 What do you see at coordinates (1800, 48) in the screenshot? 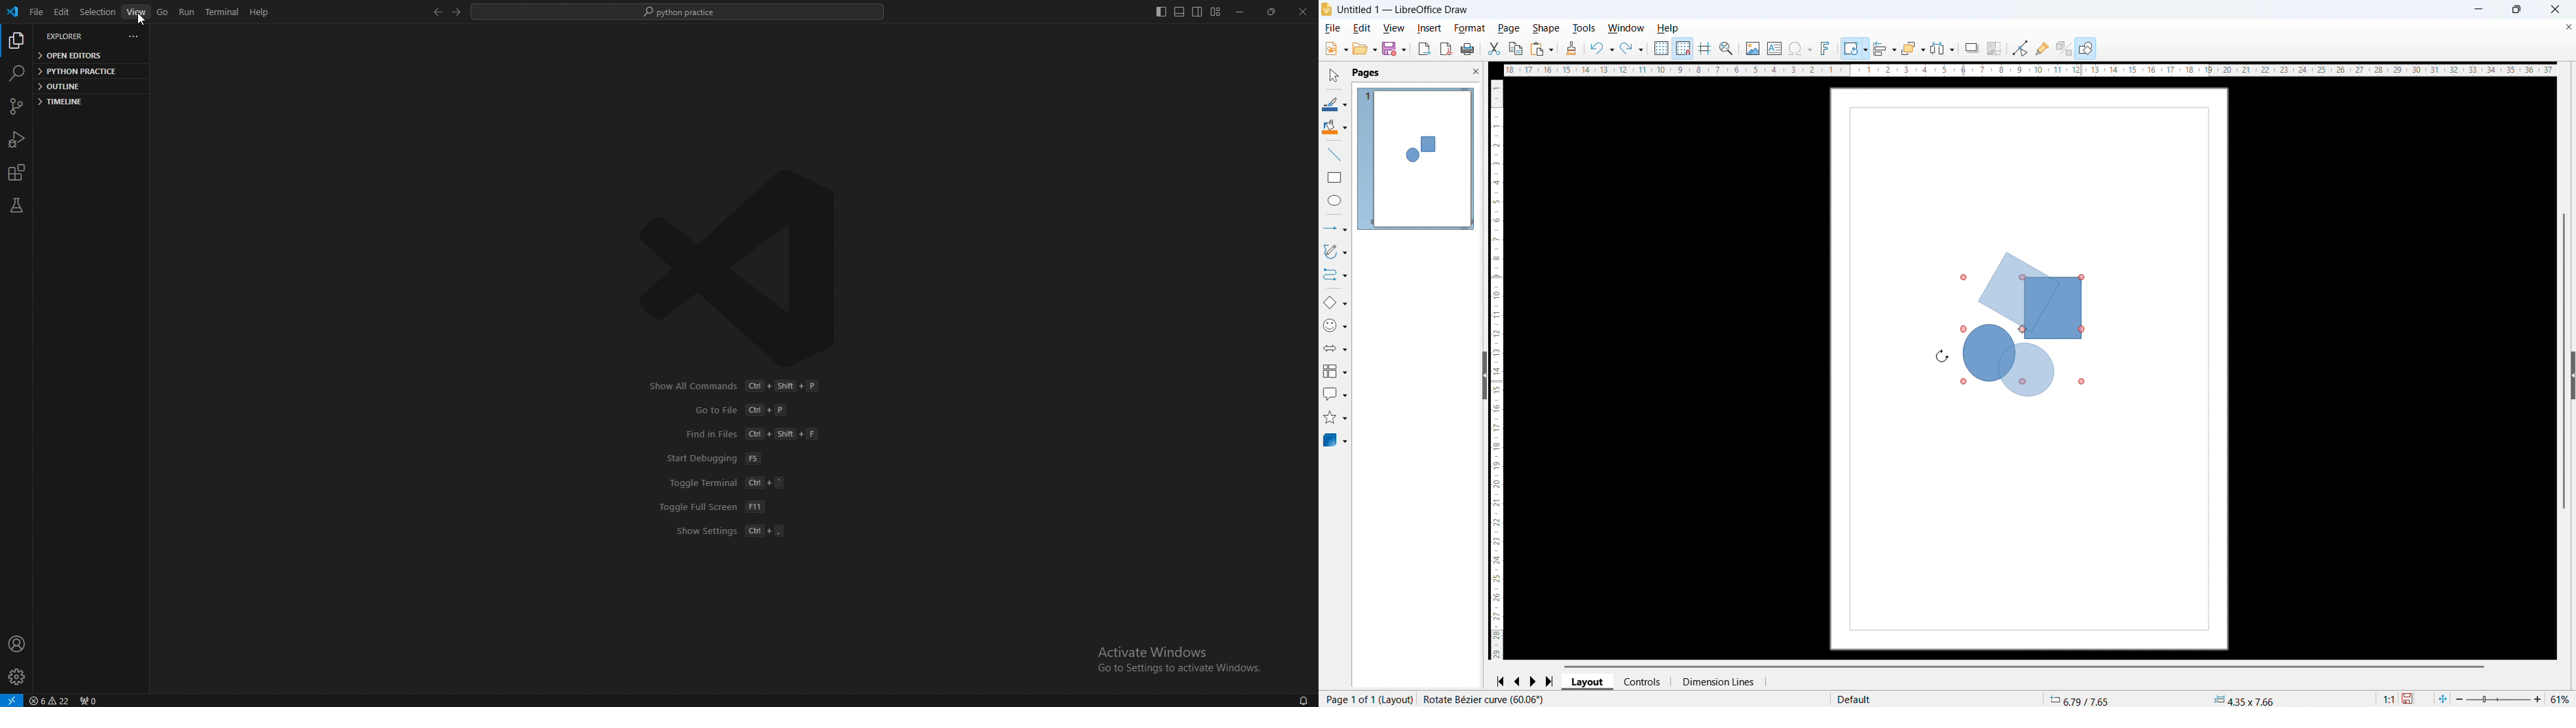
I see `Insert symbols ` at bounding box center [1800, 48].